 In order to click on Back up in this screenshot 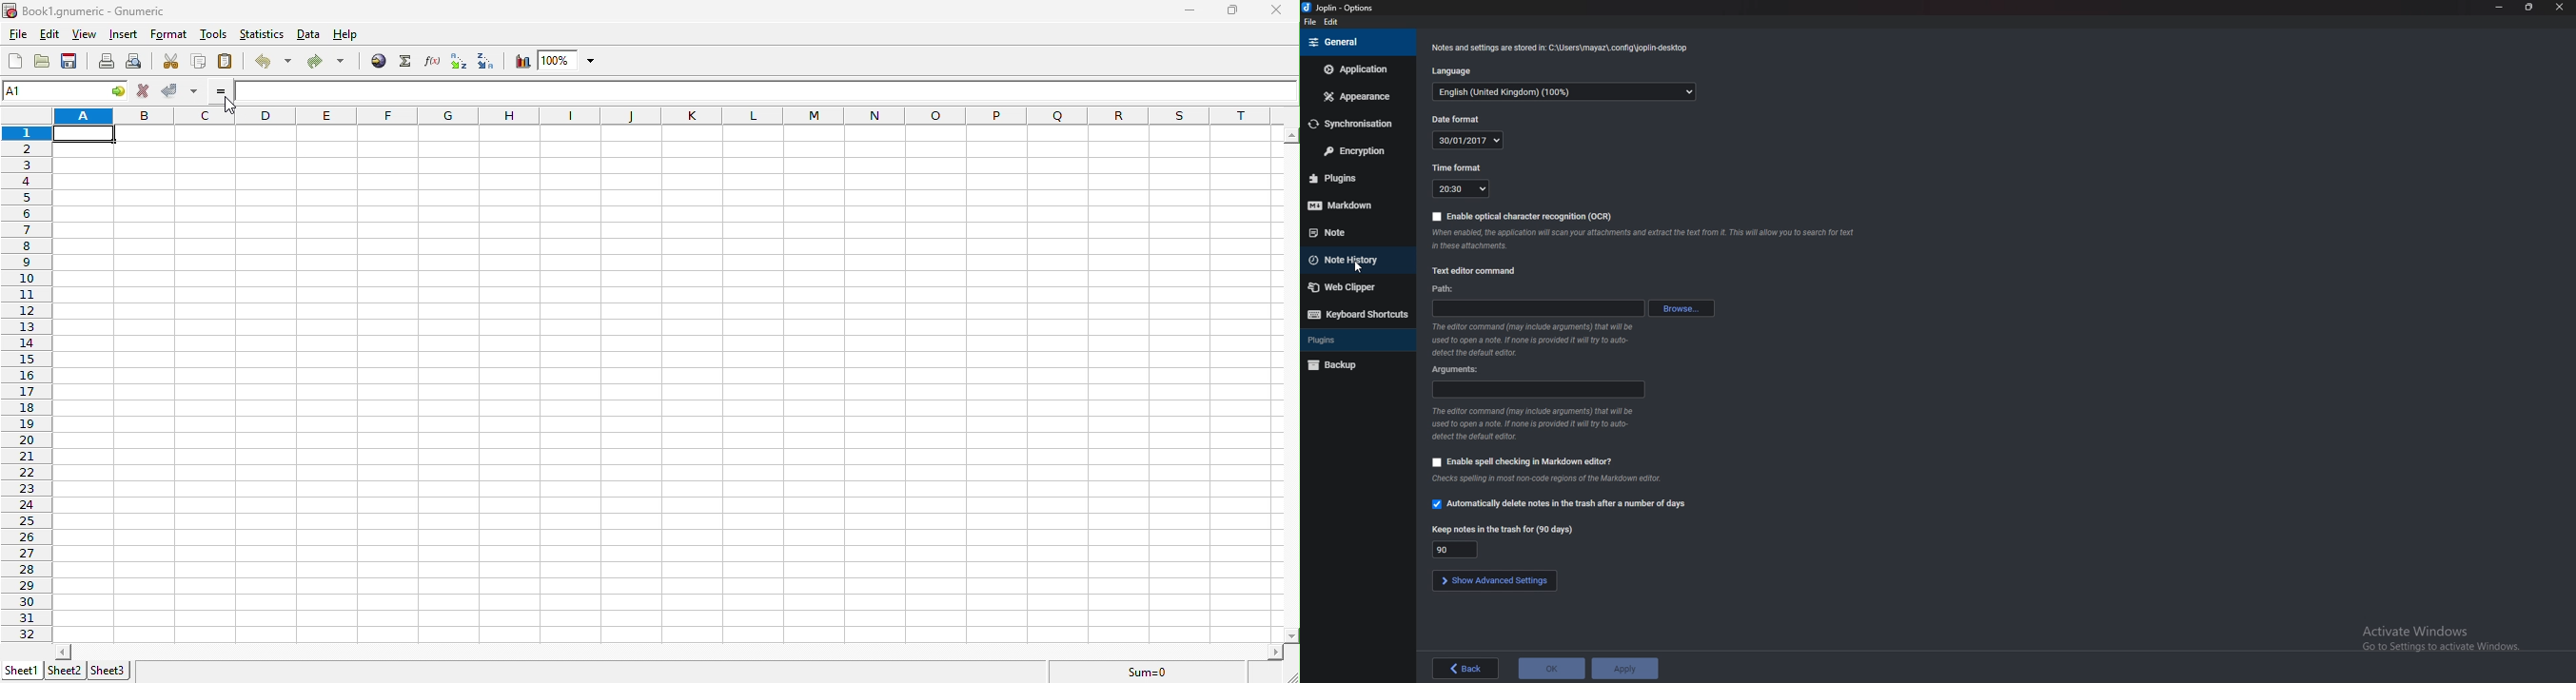, I will do `click(1350, 365)`.